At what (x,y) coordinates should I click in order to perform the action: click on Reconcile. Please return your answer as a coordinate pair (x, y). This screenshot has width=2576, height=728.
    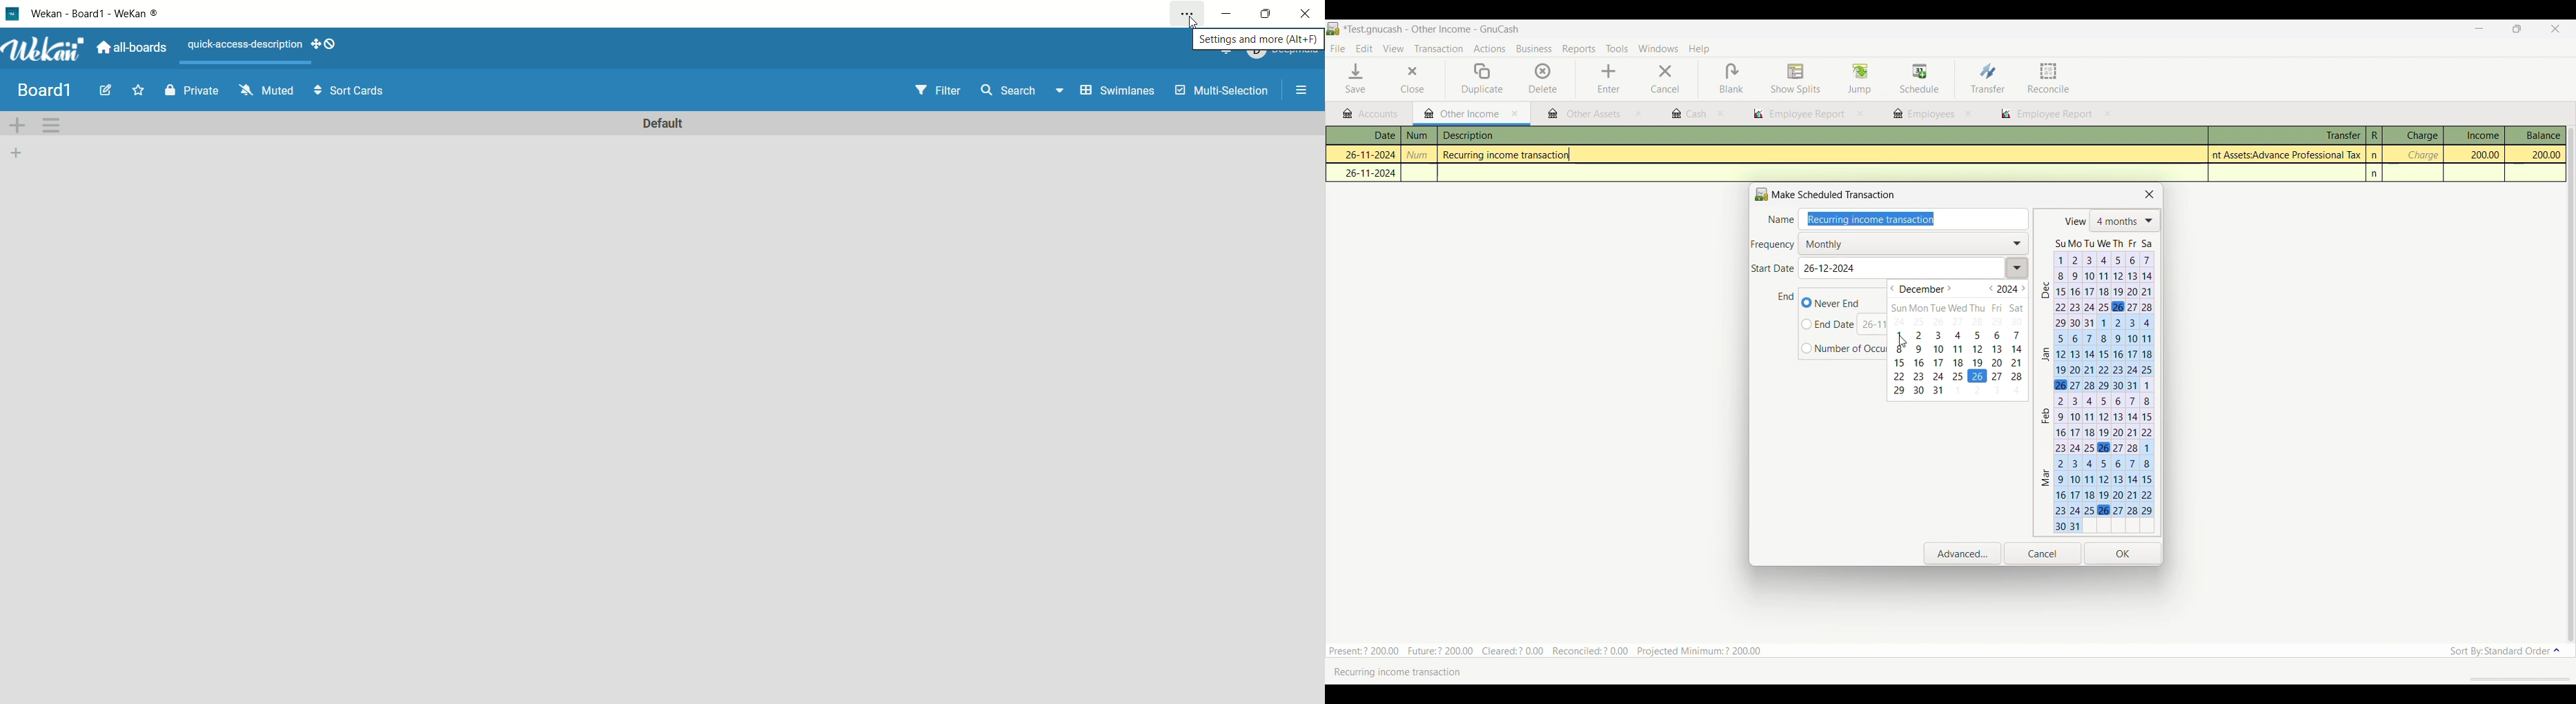
    Looking at the image, I should click on (2049, 78).